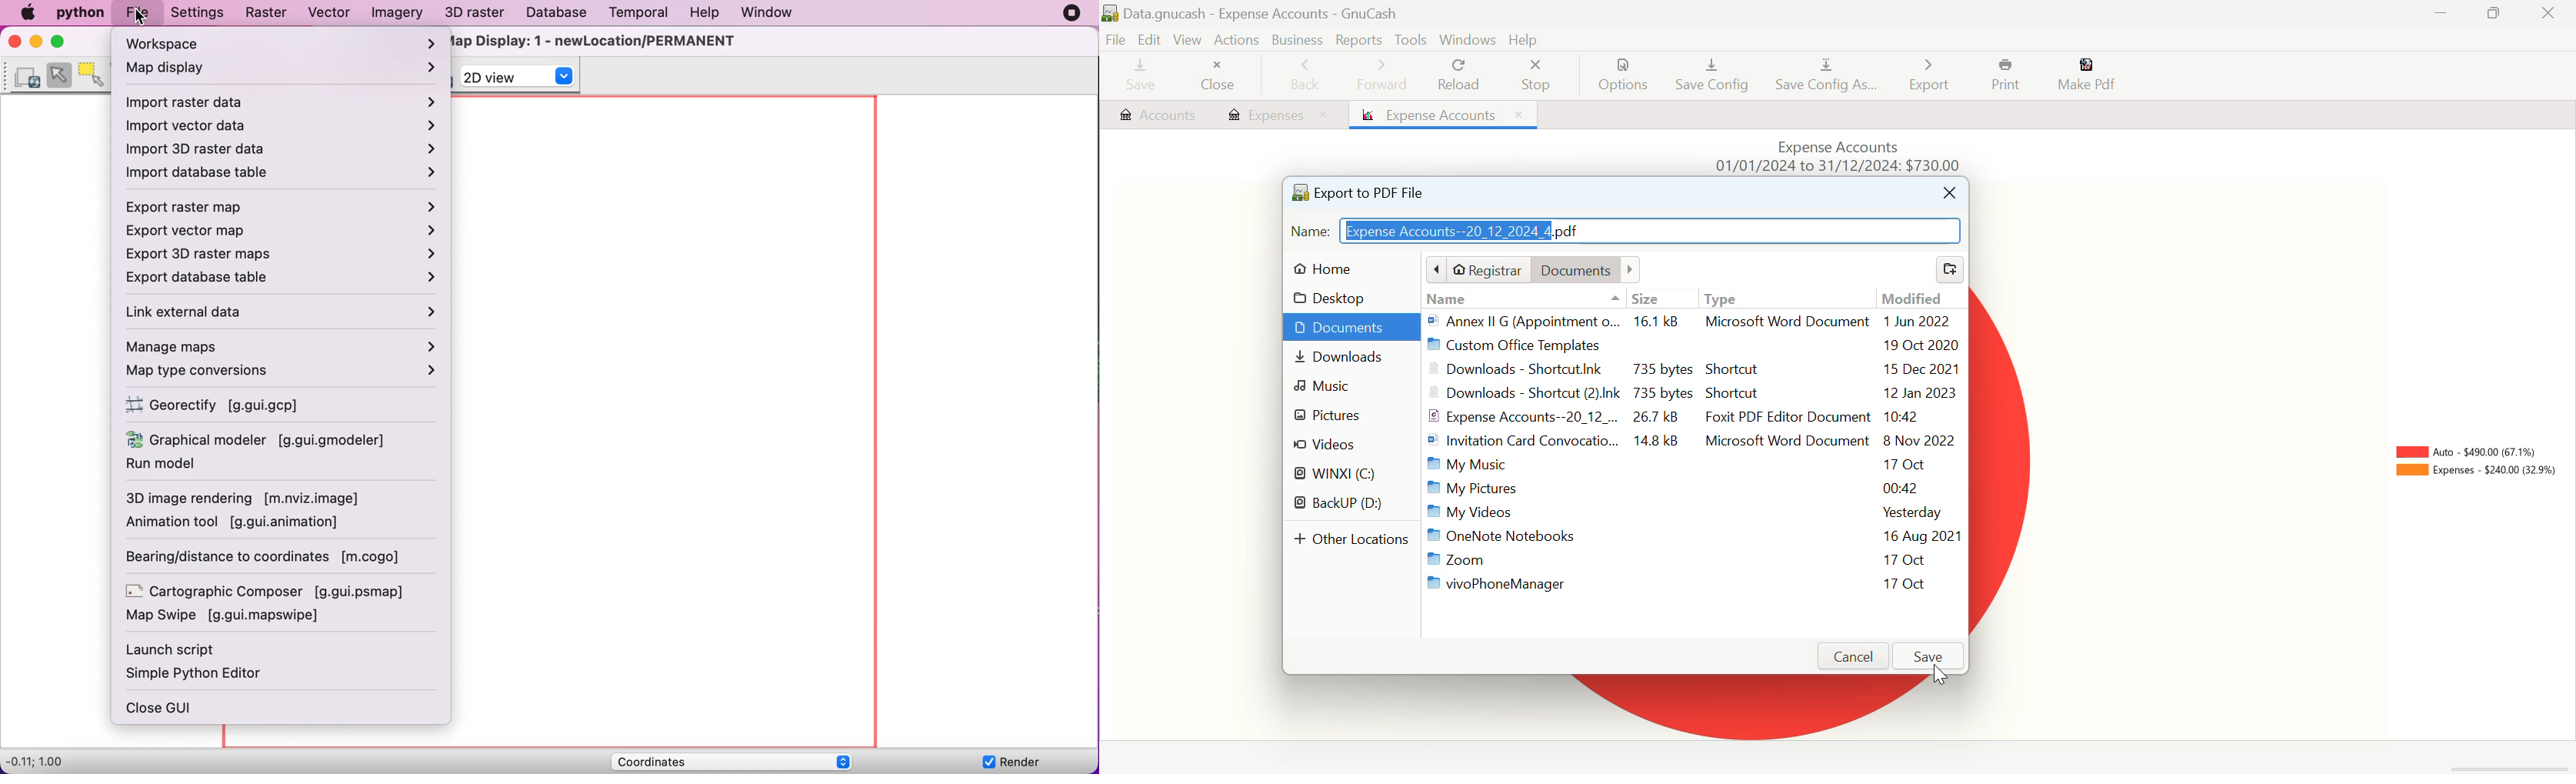 This screenshot has width=2576, height=784. I want to click on Music, so click(1351, 389).